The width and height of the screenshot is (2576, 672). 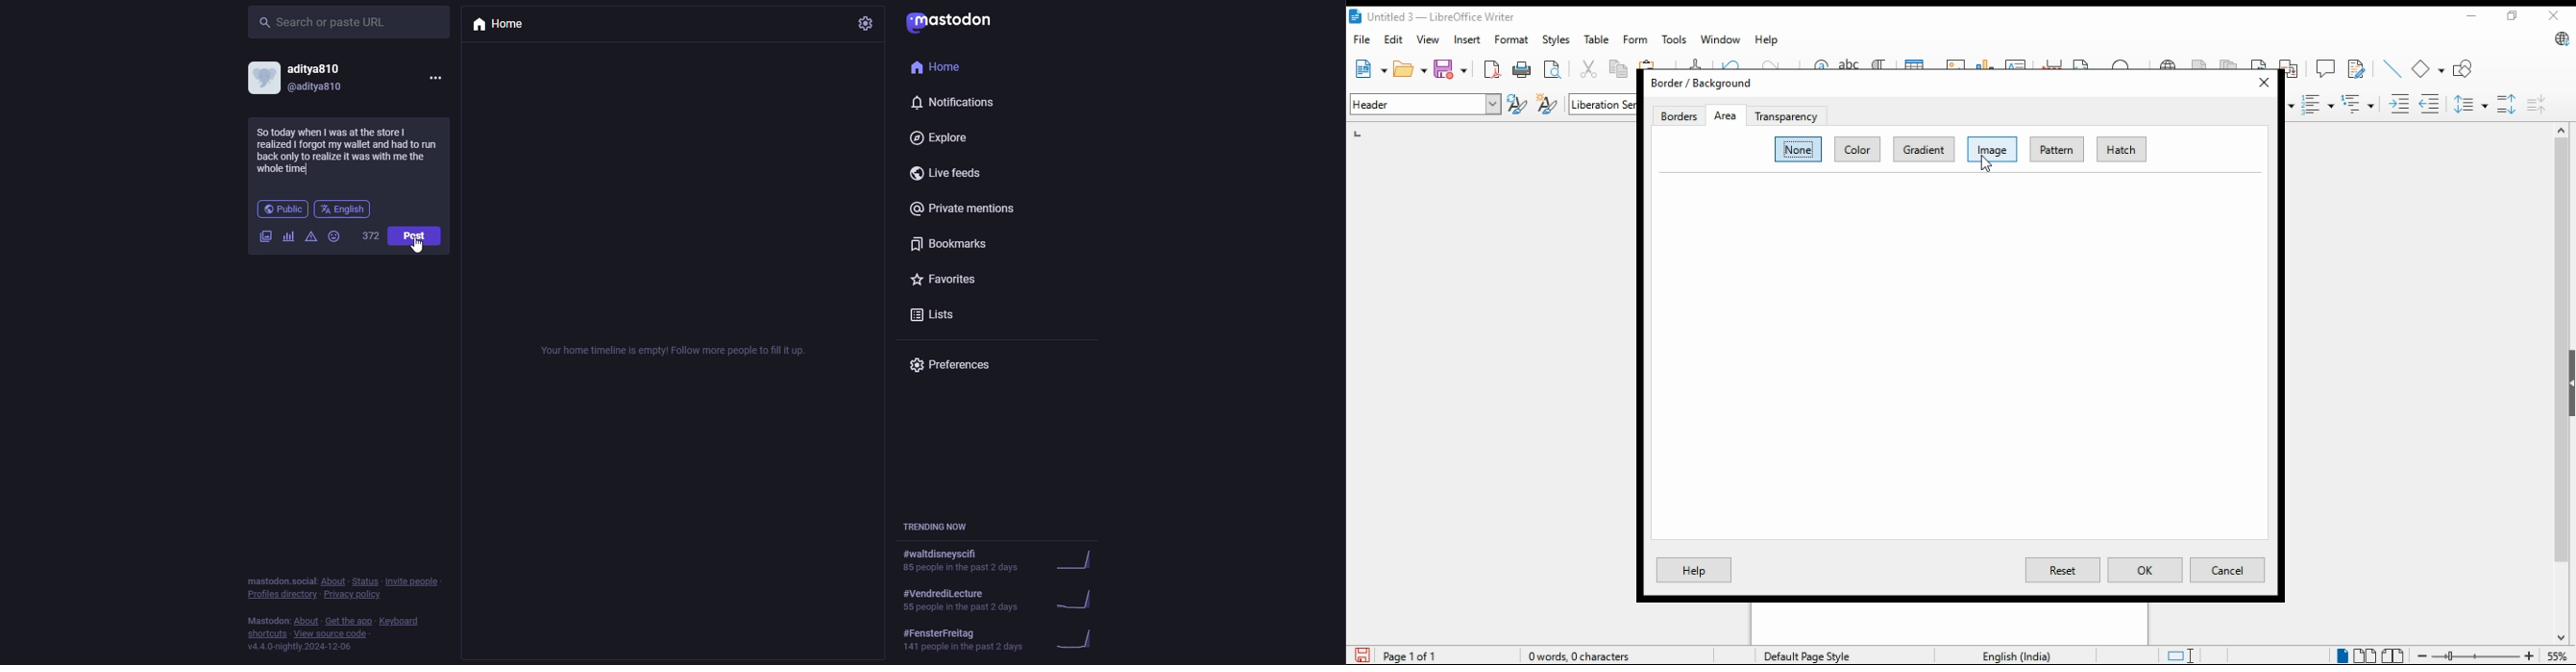 I want to click on insert hyperlink, so click(x=2169, y=62).